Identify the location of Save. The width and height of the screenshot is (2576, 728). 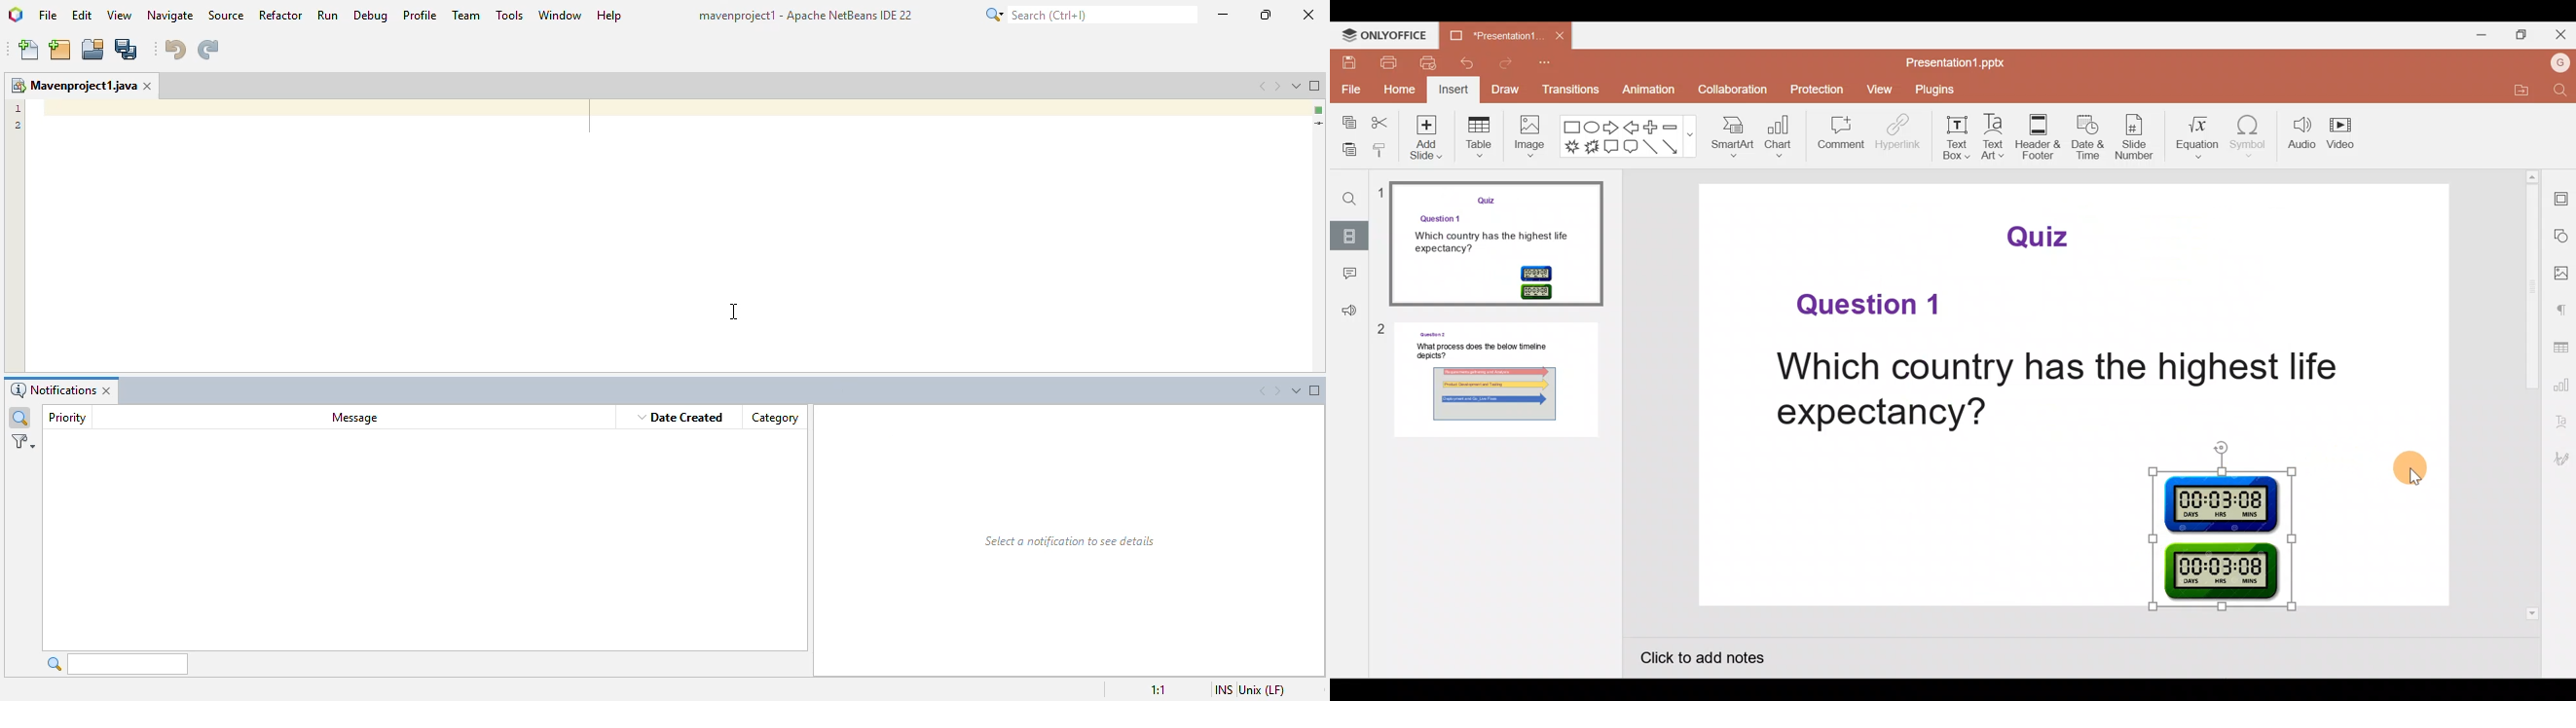
(1351, 65).